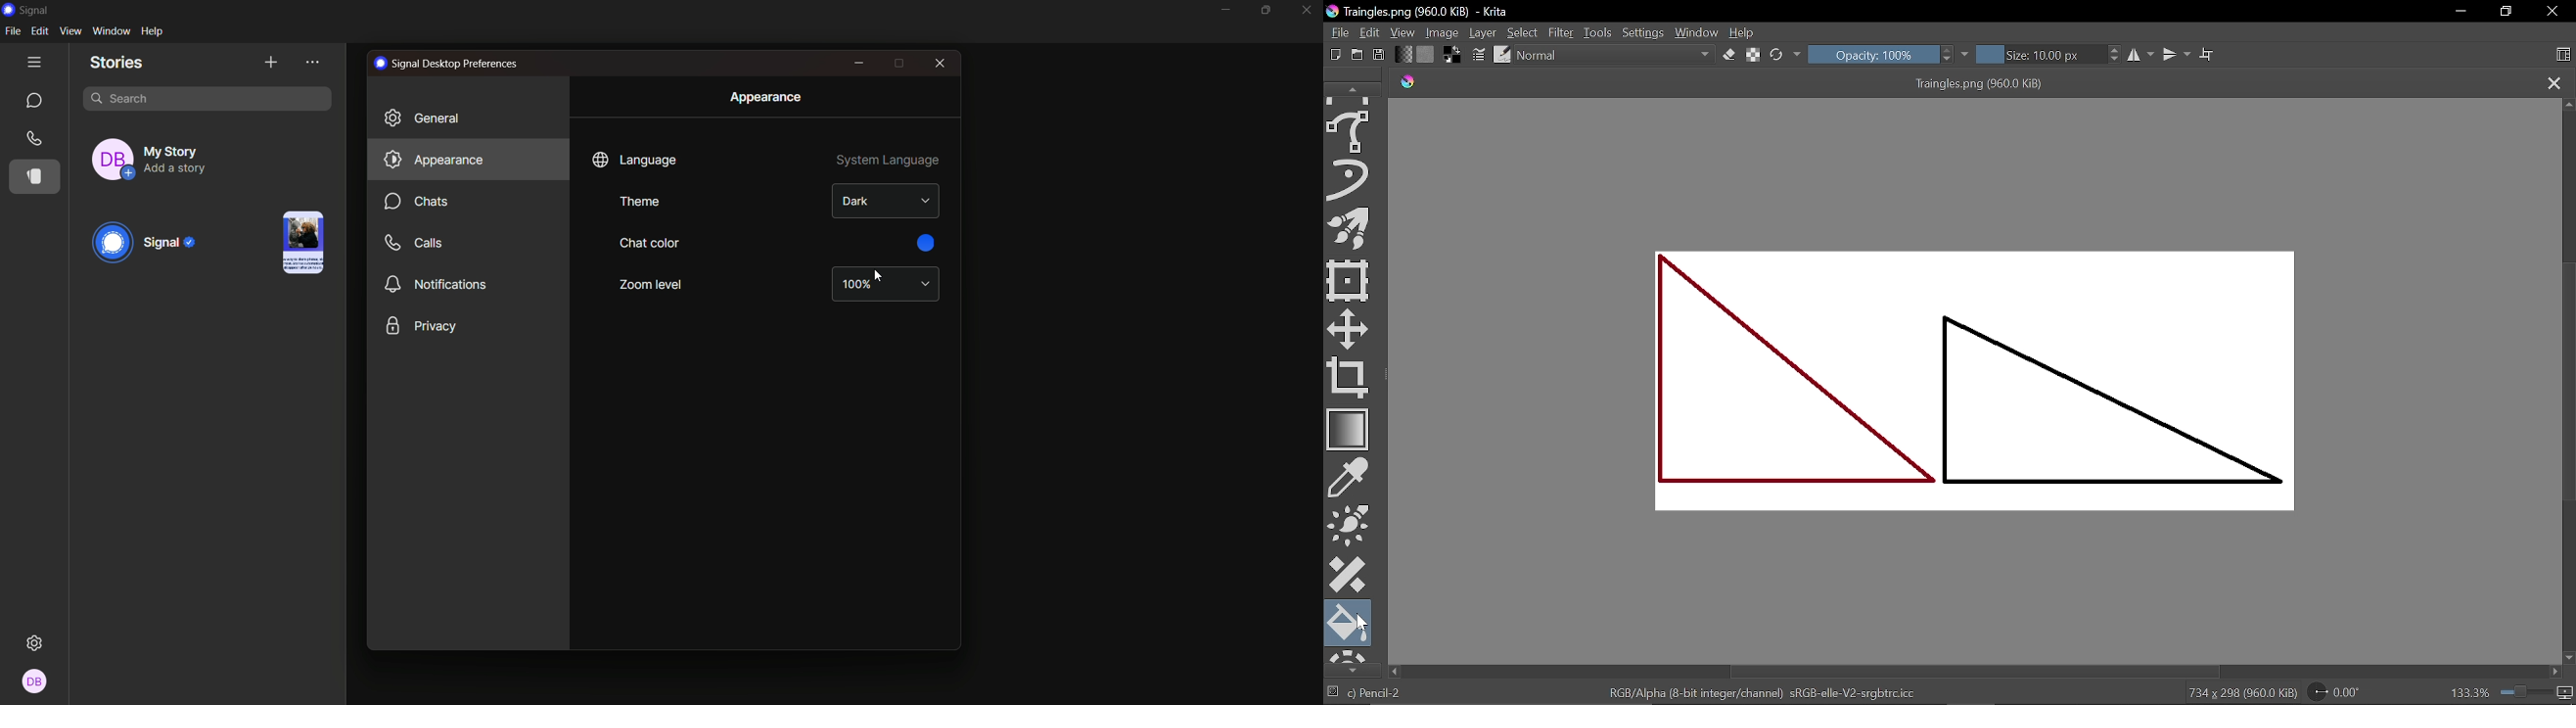 The image size is (2576, 728). What do you see at coordinates (939, 63) in the screenshot?
I see `close` at bounding box center [939, 63].